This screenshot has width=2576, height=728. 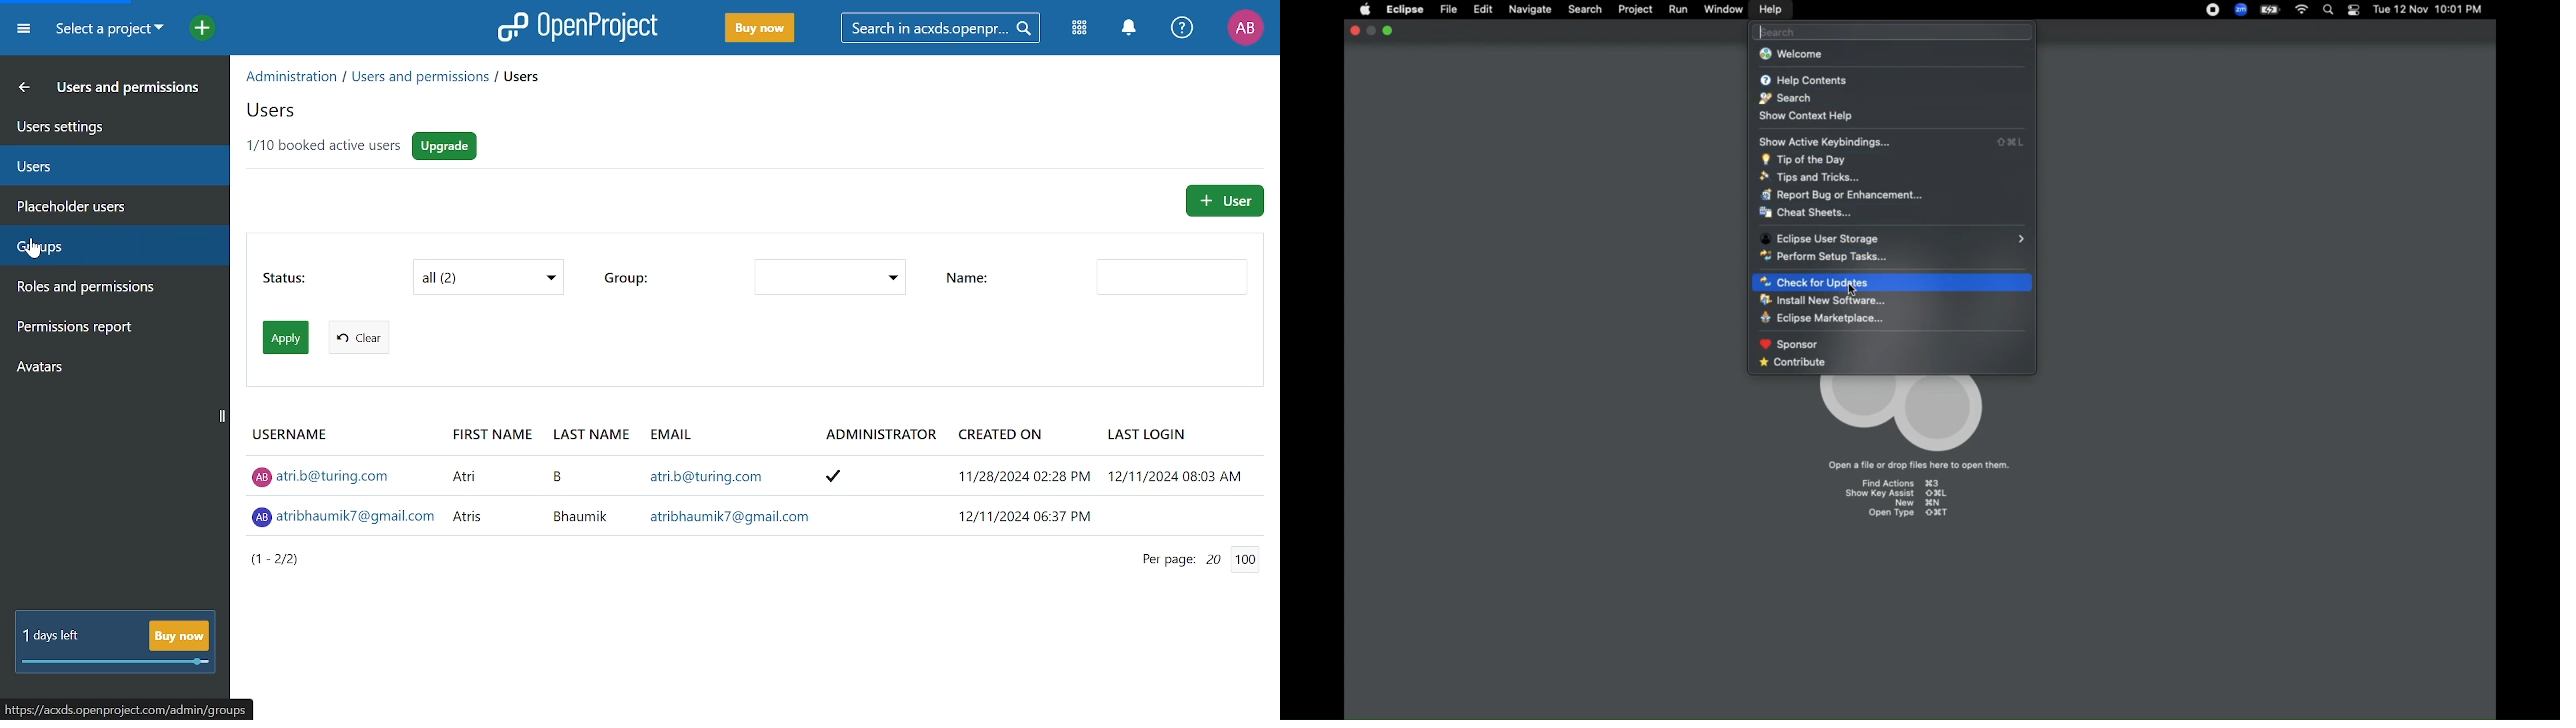 I want to click on abstract, so click(x=1900, y=413).